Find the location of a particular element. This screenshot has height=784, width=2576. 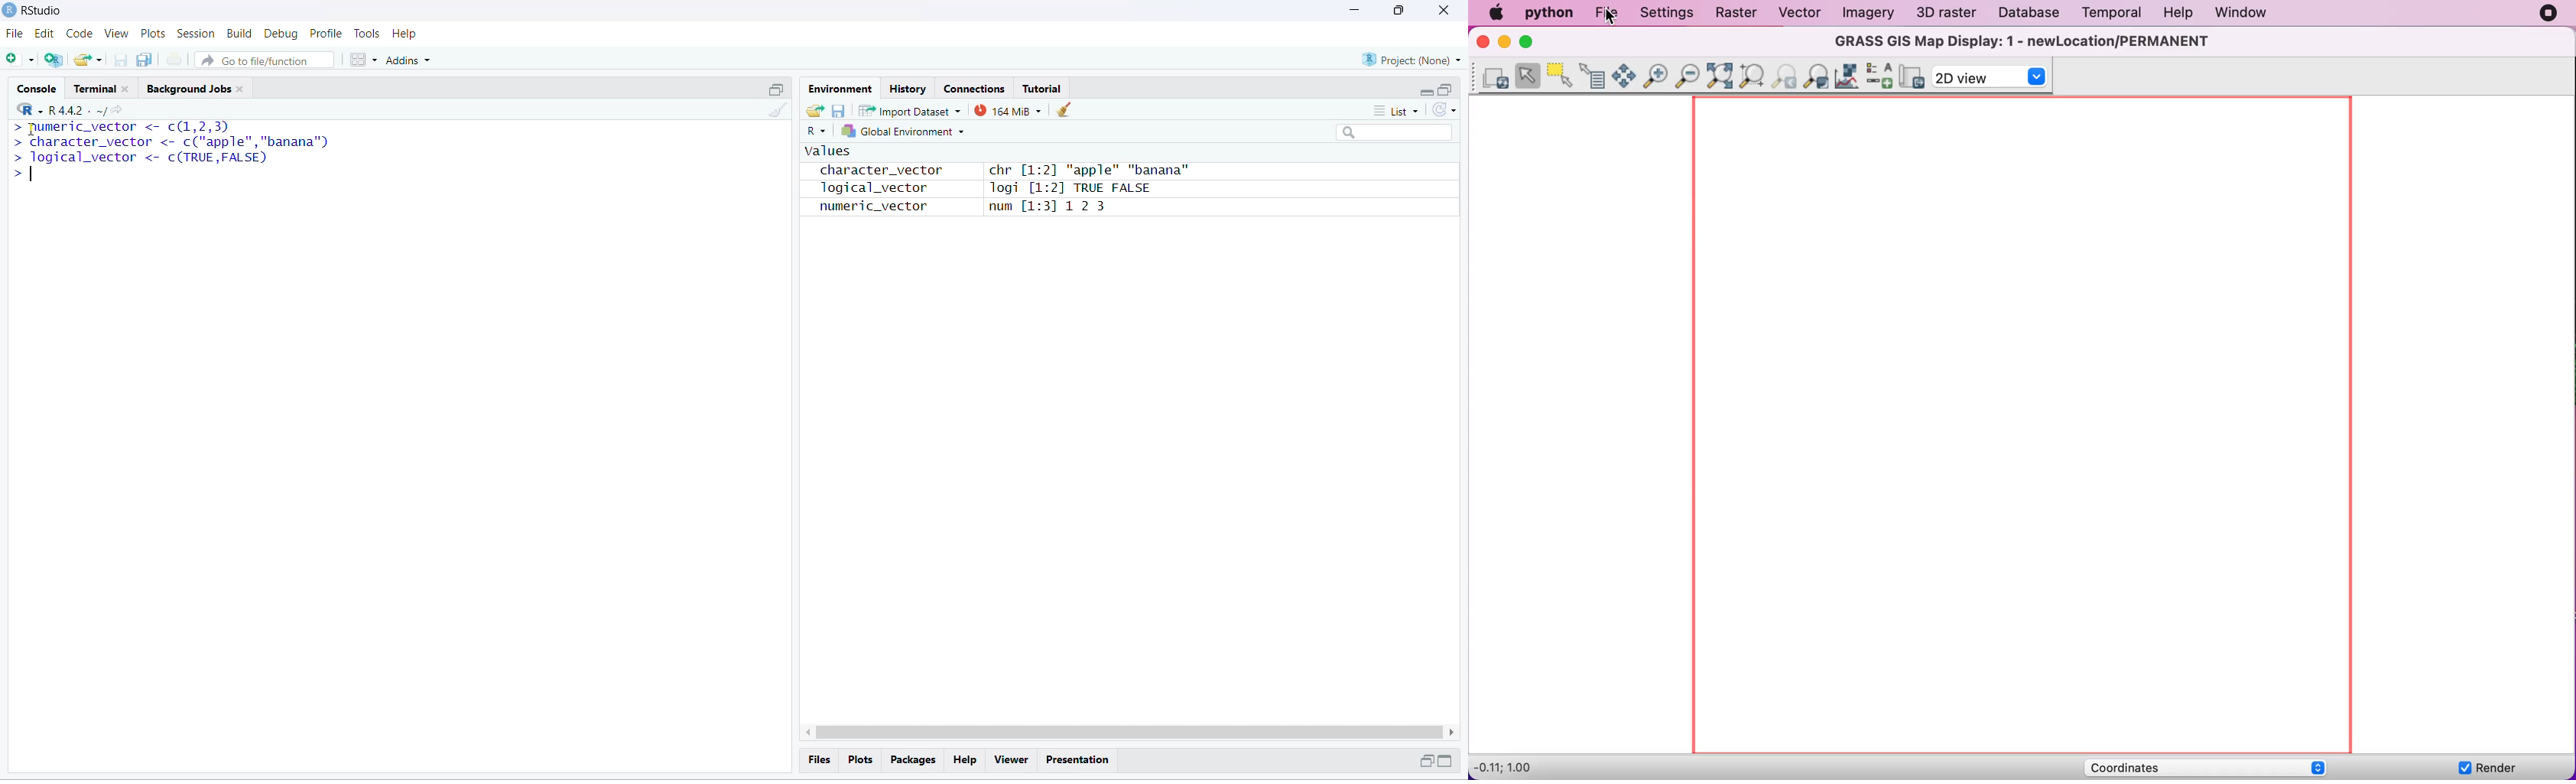

minimize is located at coordinates (1427, 93).